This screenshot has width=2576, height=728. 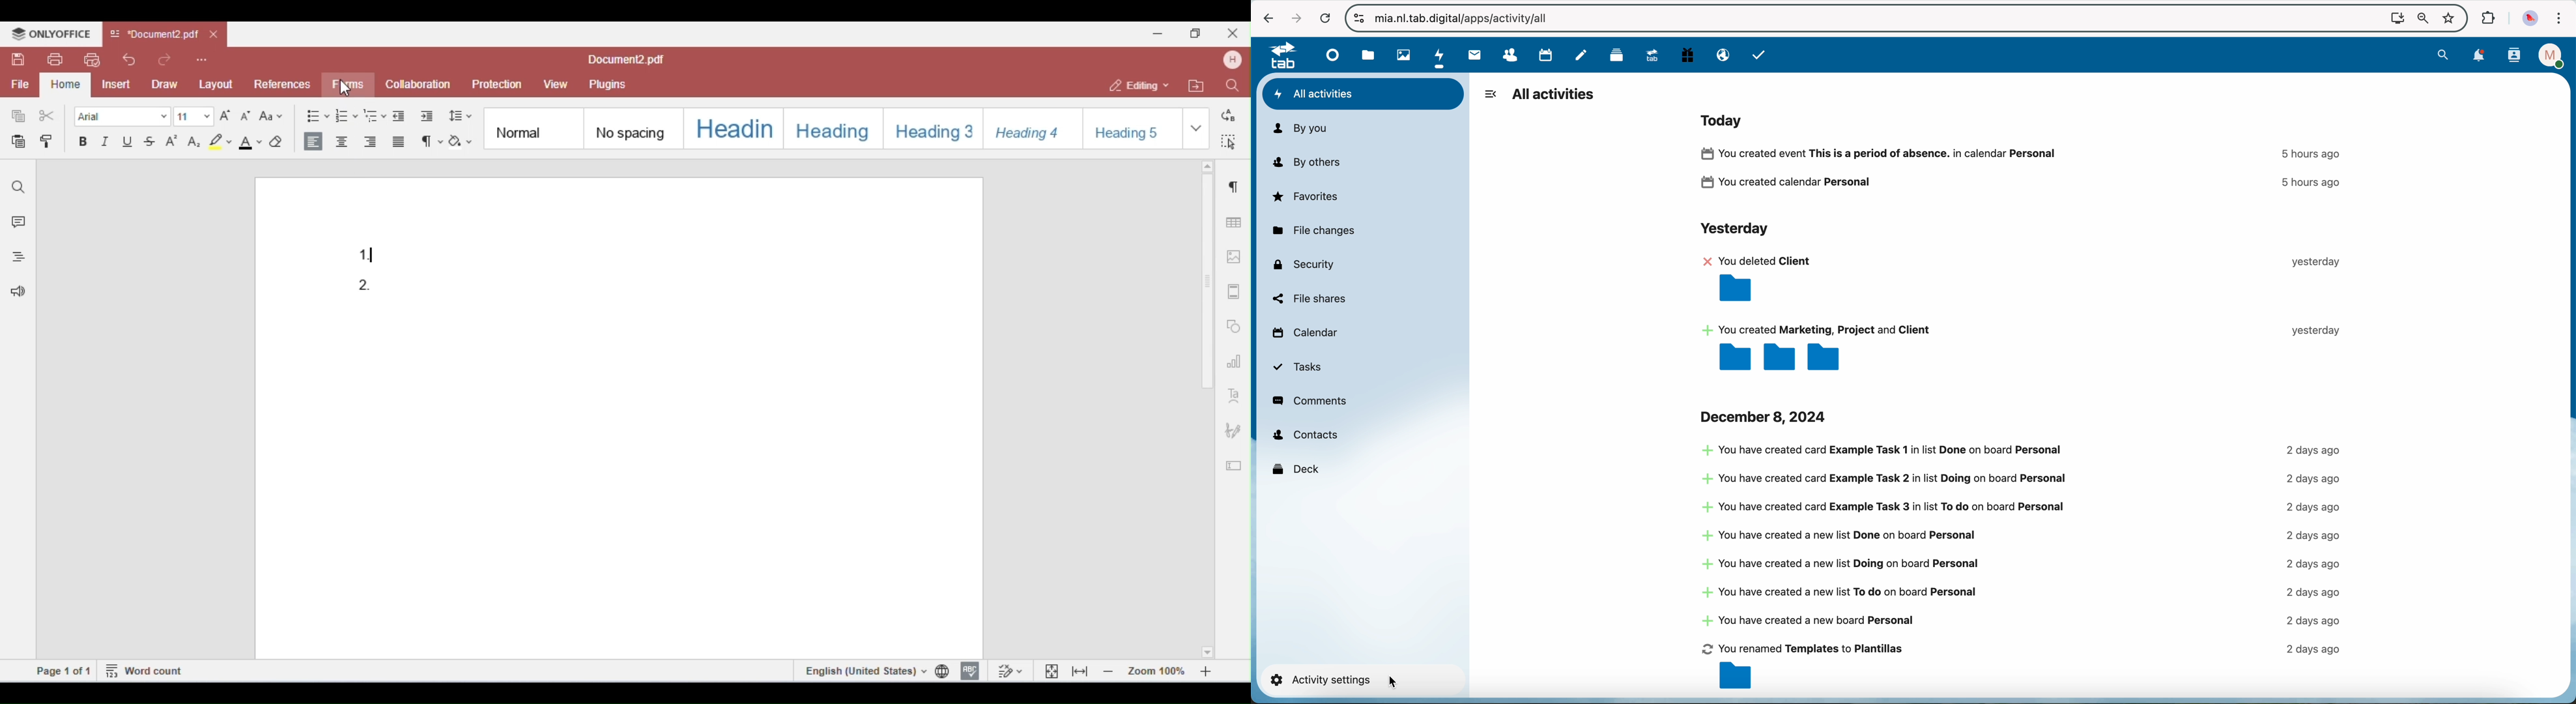 What do you see at coordinates (1722, 55) in the screenshot?
I see `email` at bounding box center [1722, 55].